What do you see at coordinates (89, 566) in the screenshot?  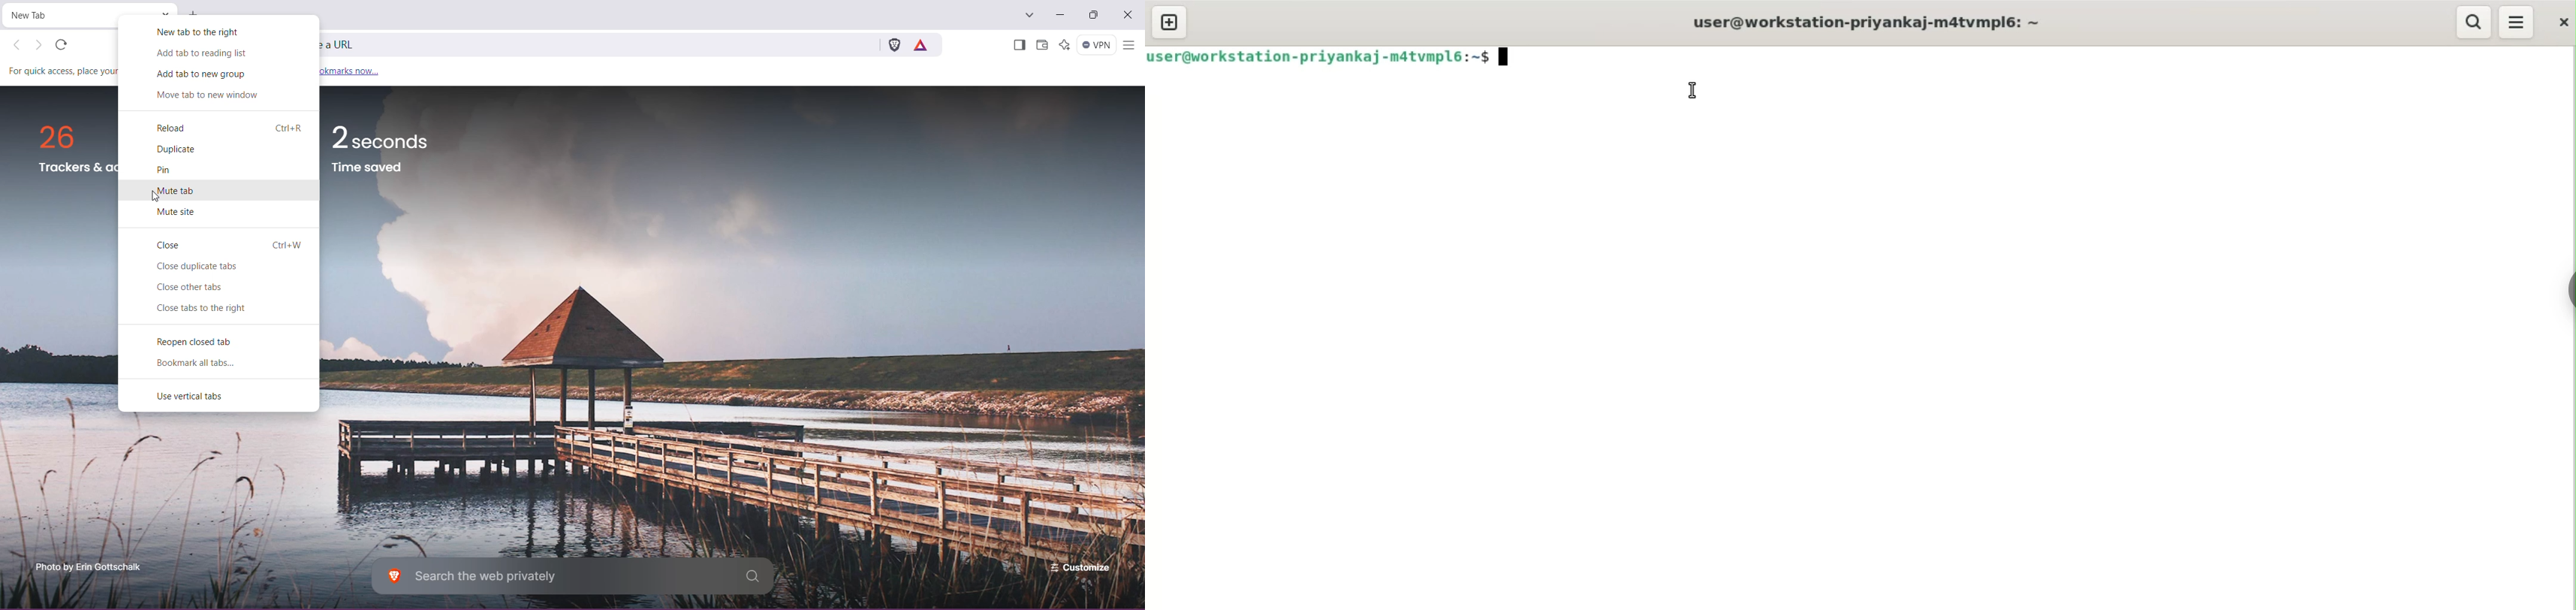 I see `Click to enterbrave.com photo scholarship programme` at bounding box center [89, 566].